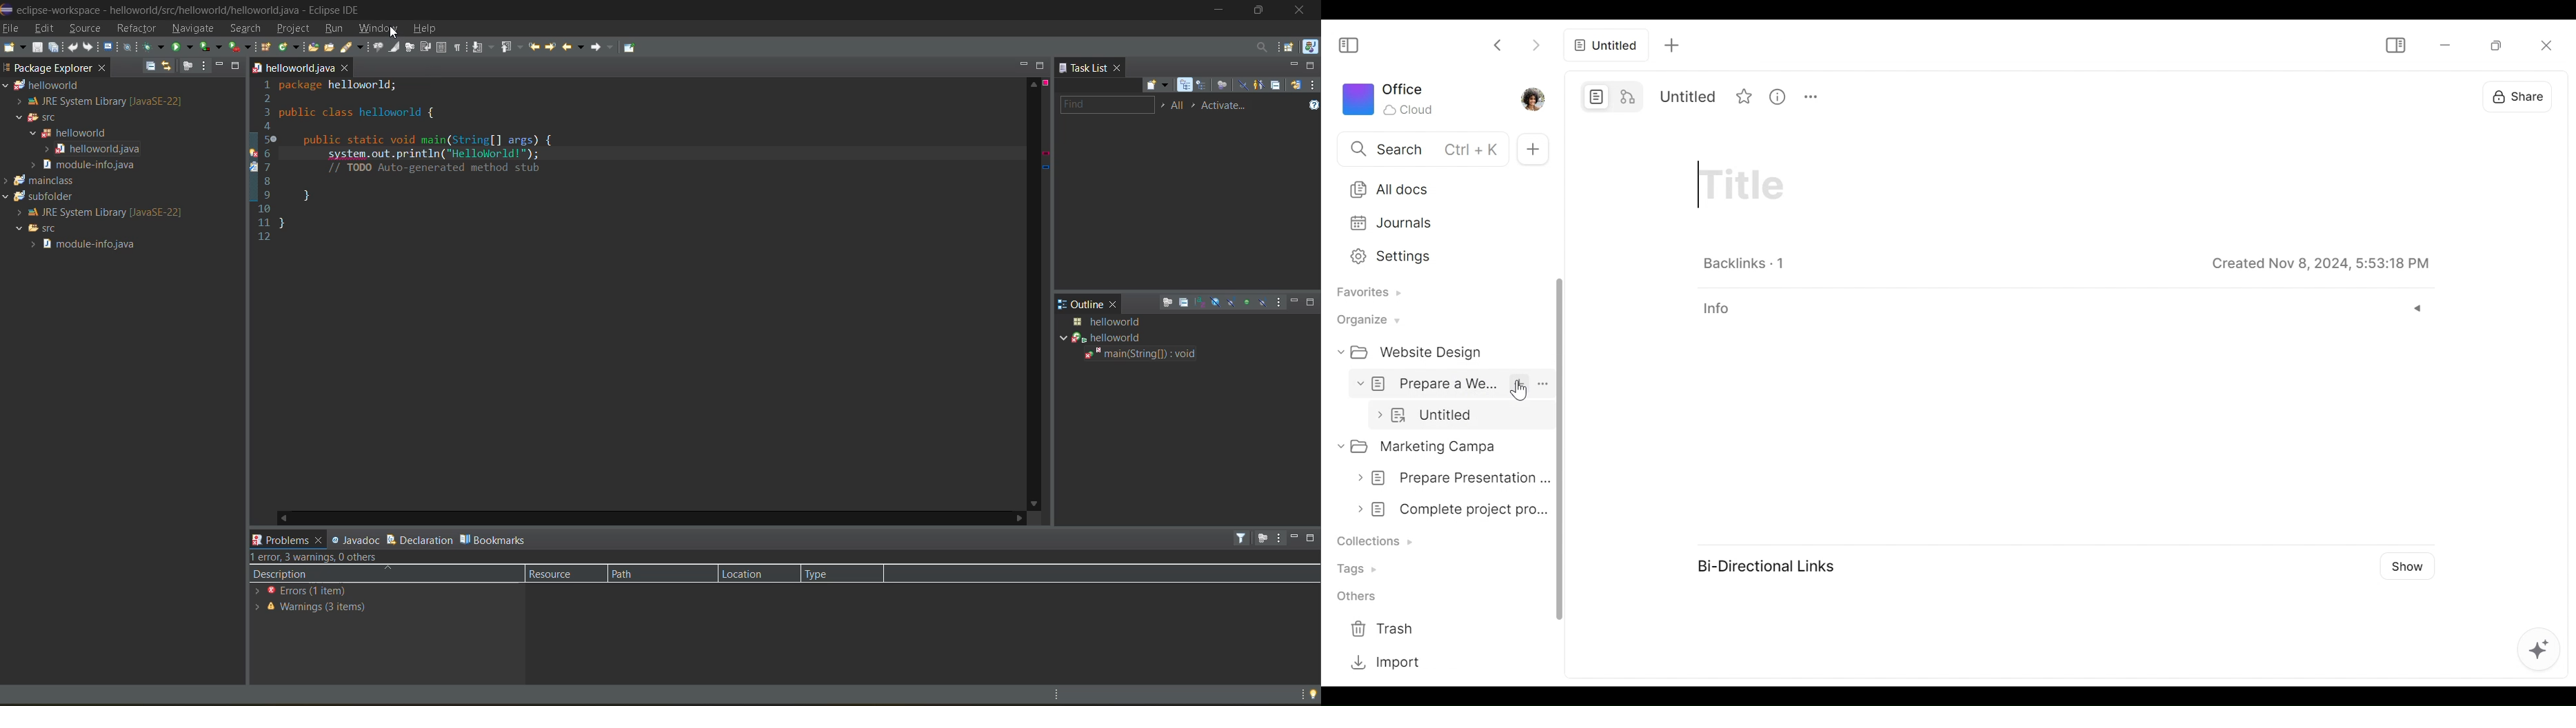 Image resolution: width=2576 pixels, height=728 pixels. What do you see at coordinates (1220, 303) in the screenshot?
I see `hide fields` at bounding box center [1220, 303].